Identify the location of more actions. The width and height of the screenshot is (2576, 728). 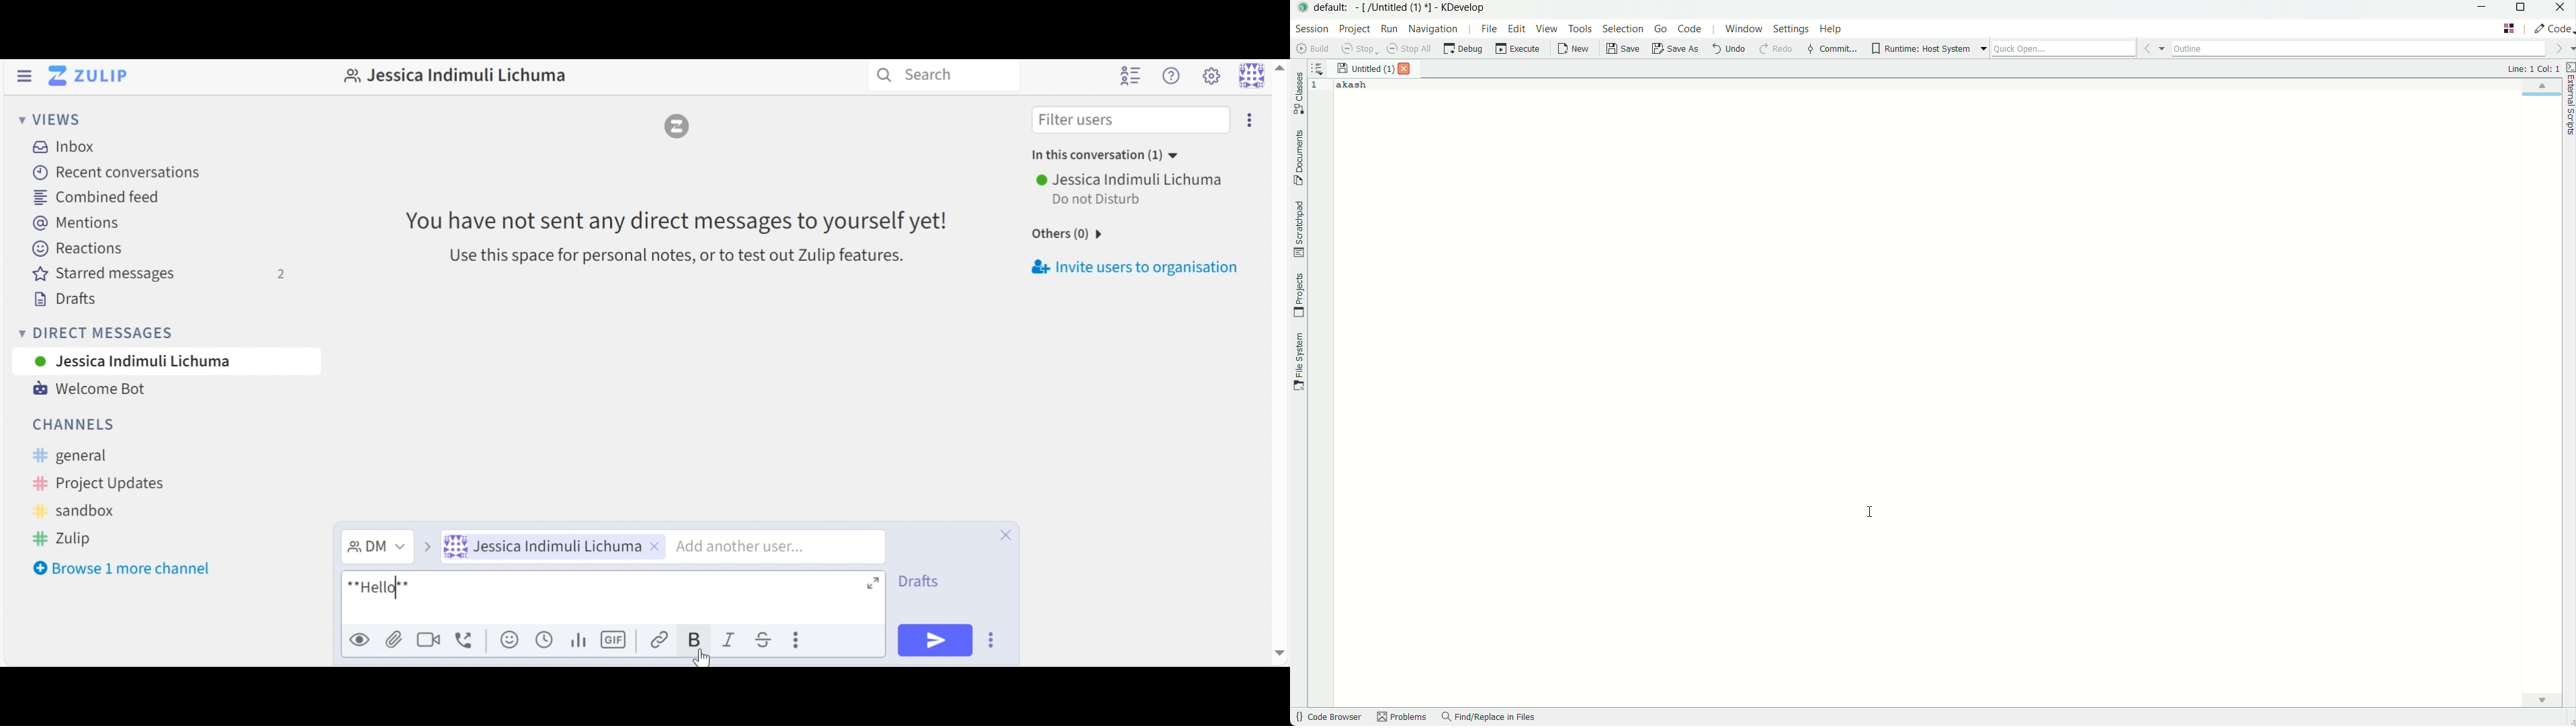
(798, 641).